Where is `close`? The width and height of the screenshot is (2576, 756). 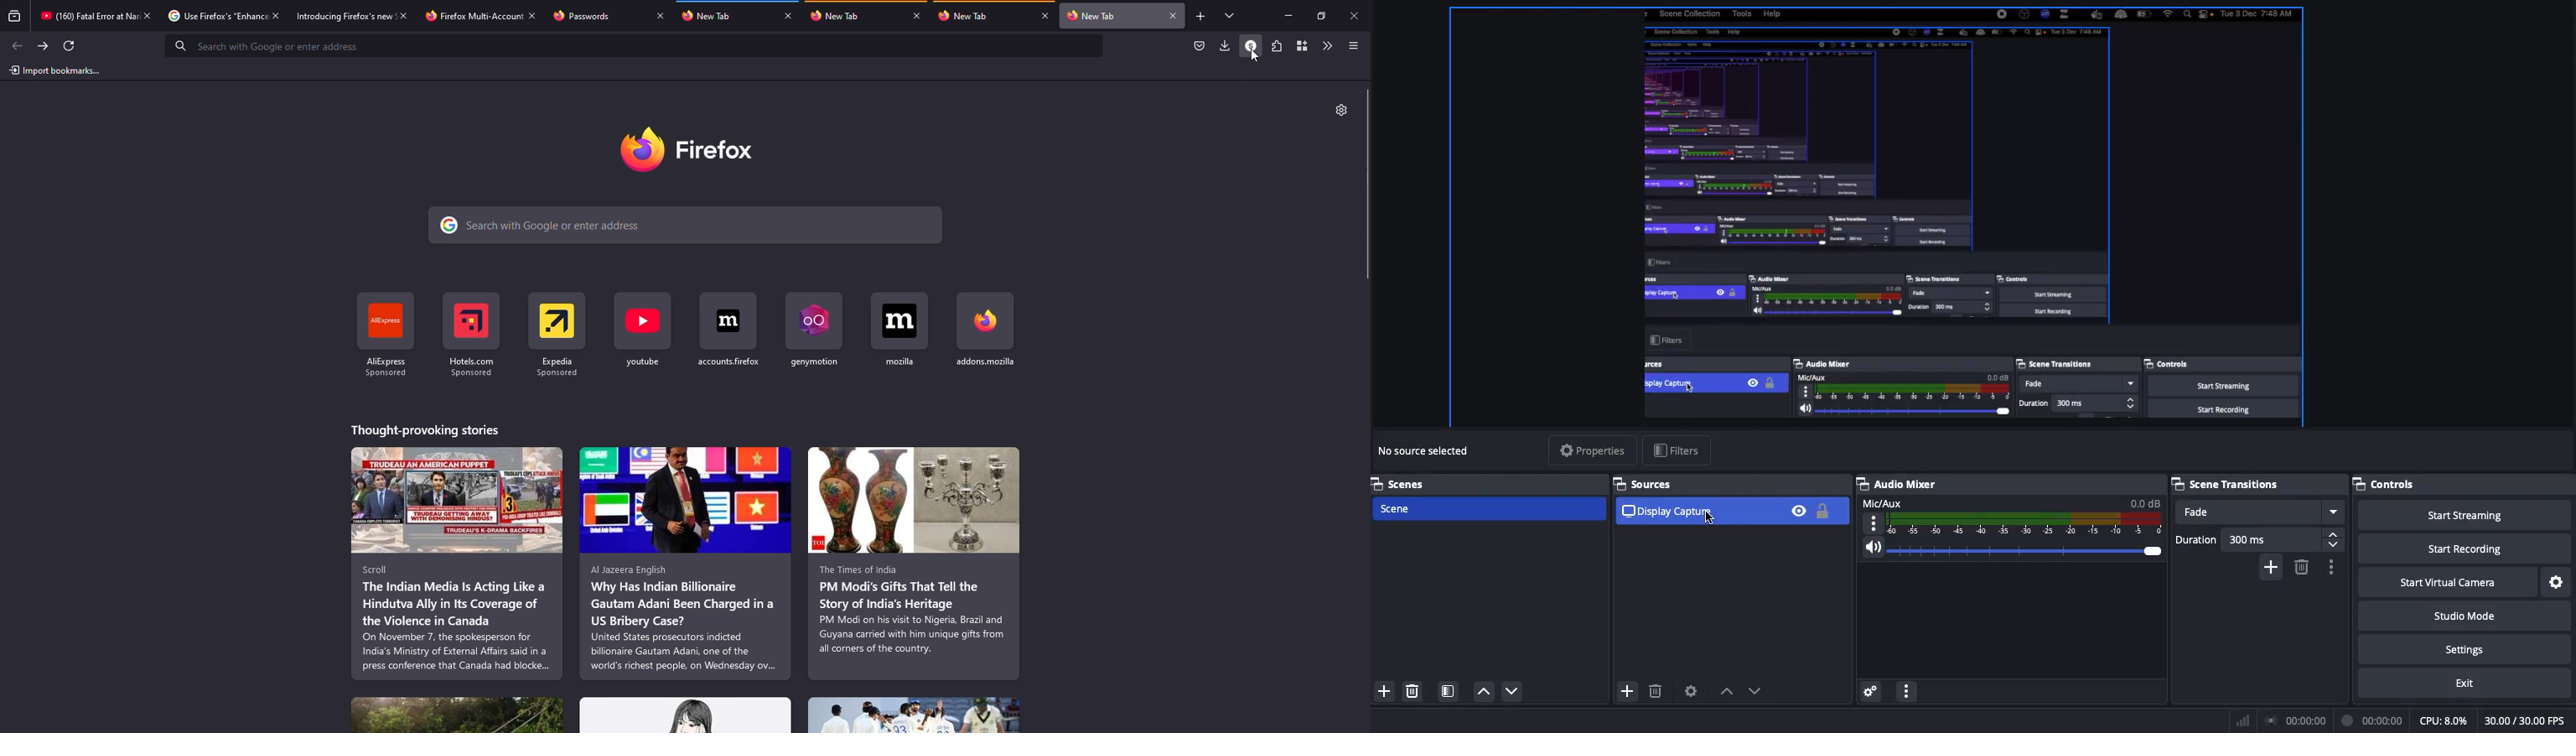 close is located at coordinates (146, 16).